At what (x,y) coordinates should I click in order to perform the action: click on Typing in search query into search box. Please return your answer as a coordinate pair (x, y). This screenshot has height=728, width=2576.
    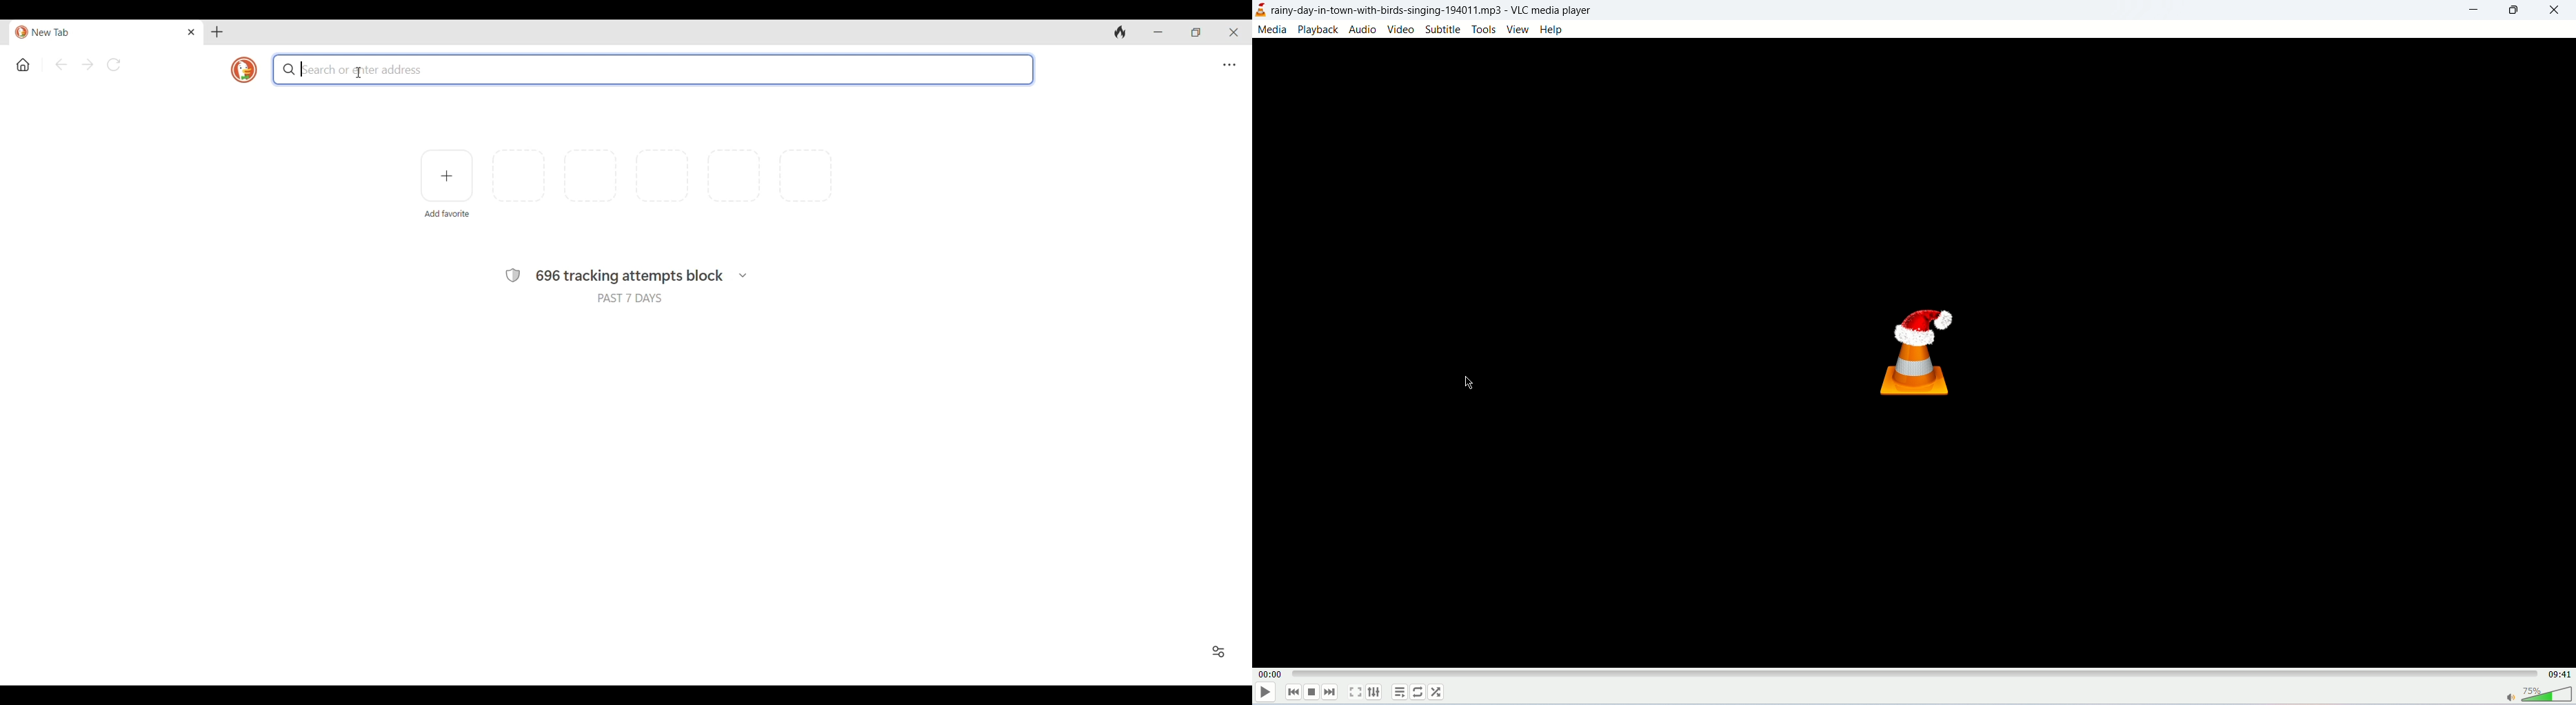
    Looking at the image, I should click on (655, 70).